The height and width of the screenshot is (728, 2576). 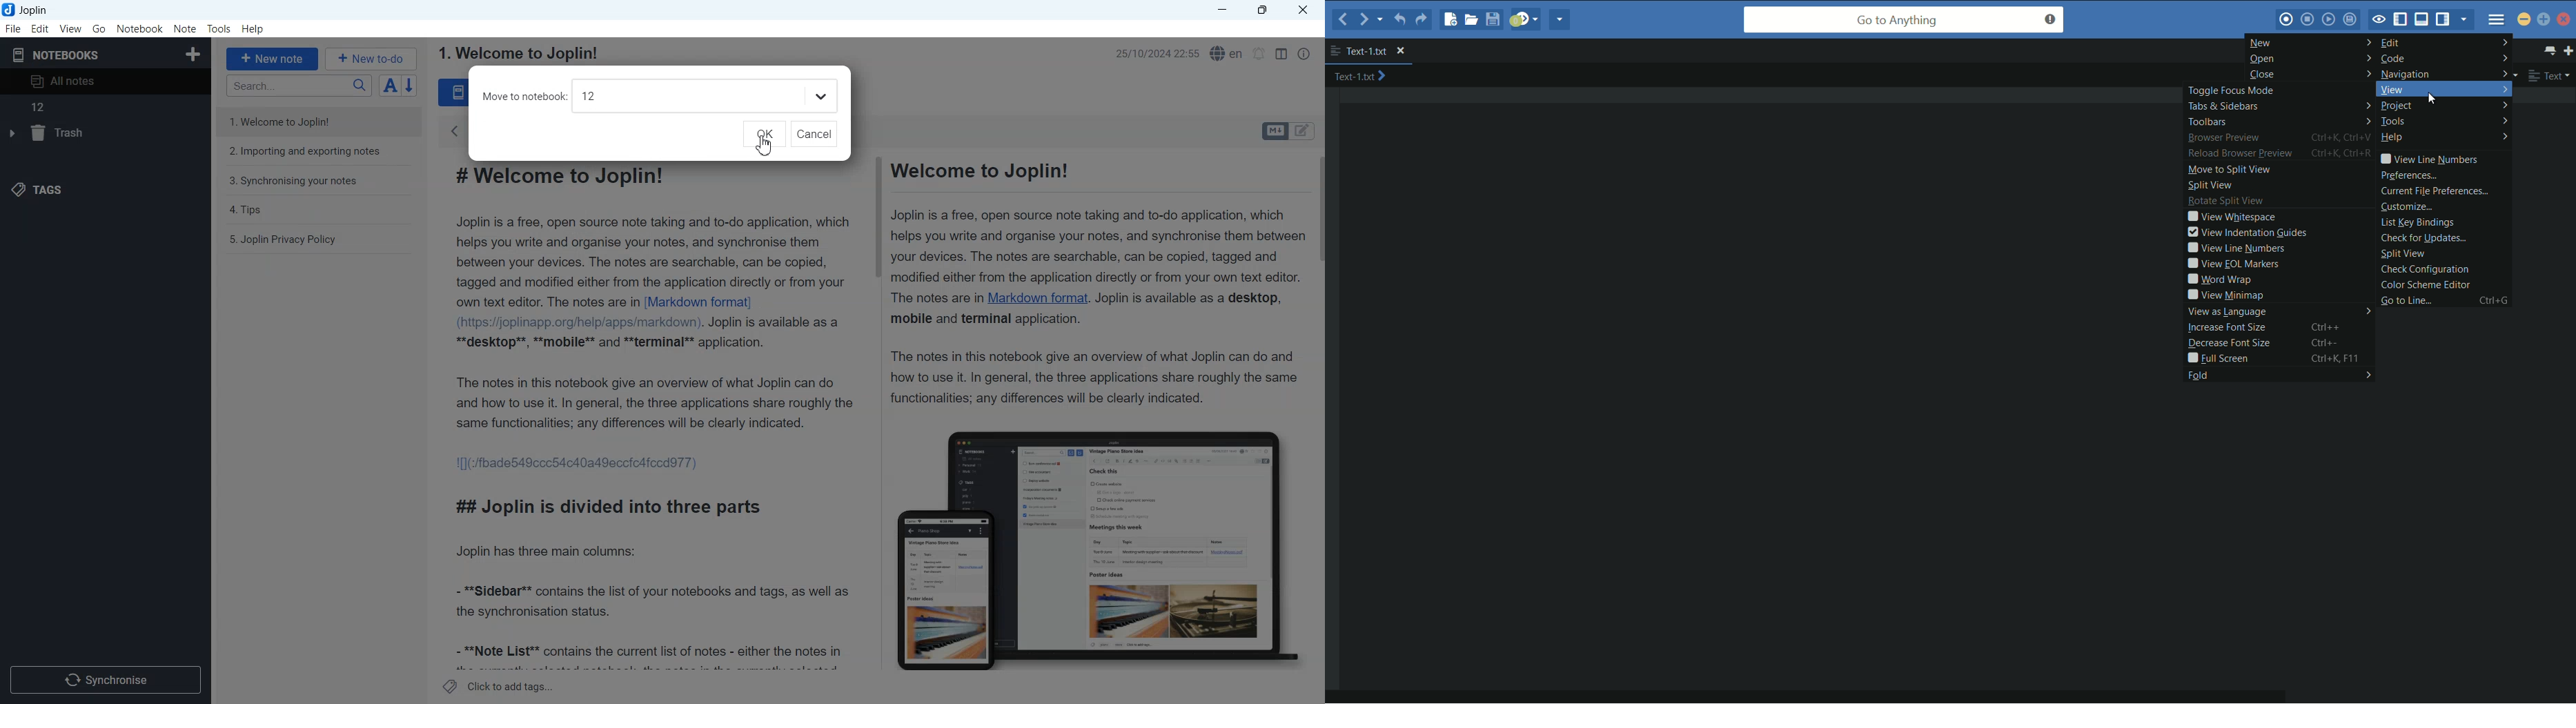 What do you see at coordinates (1090, 543) in the screenshot?
I see `Figure` at bounding box center [1090, 543].